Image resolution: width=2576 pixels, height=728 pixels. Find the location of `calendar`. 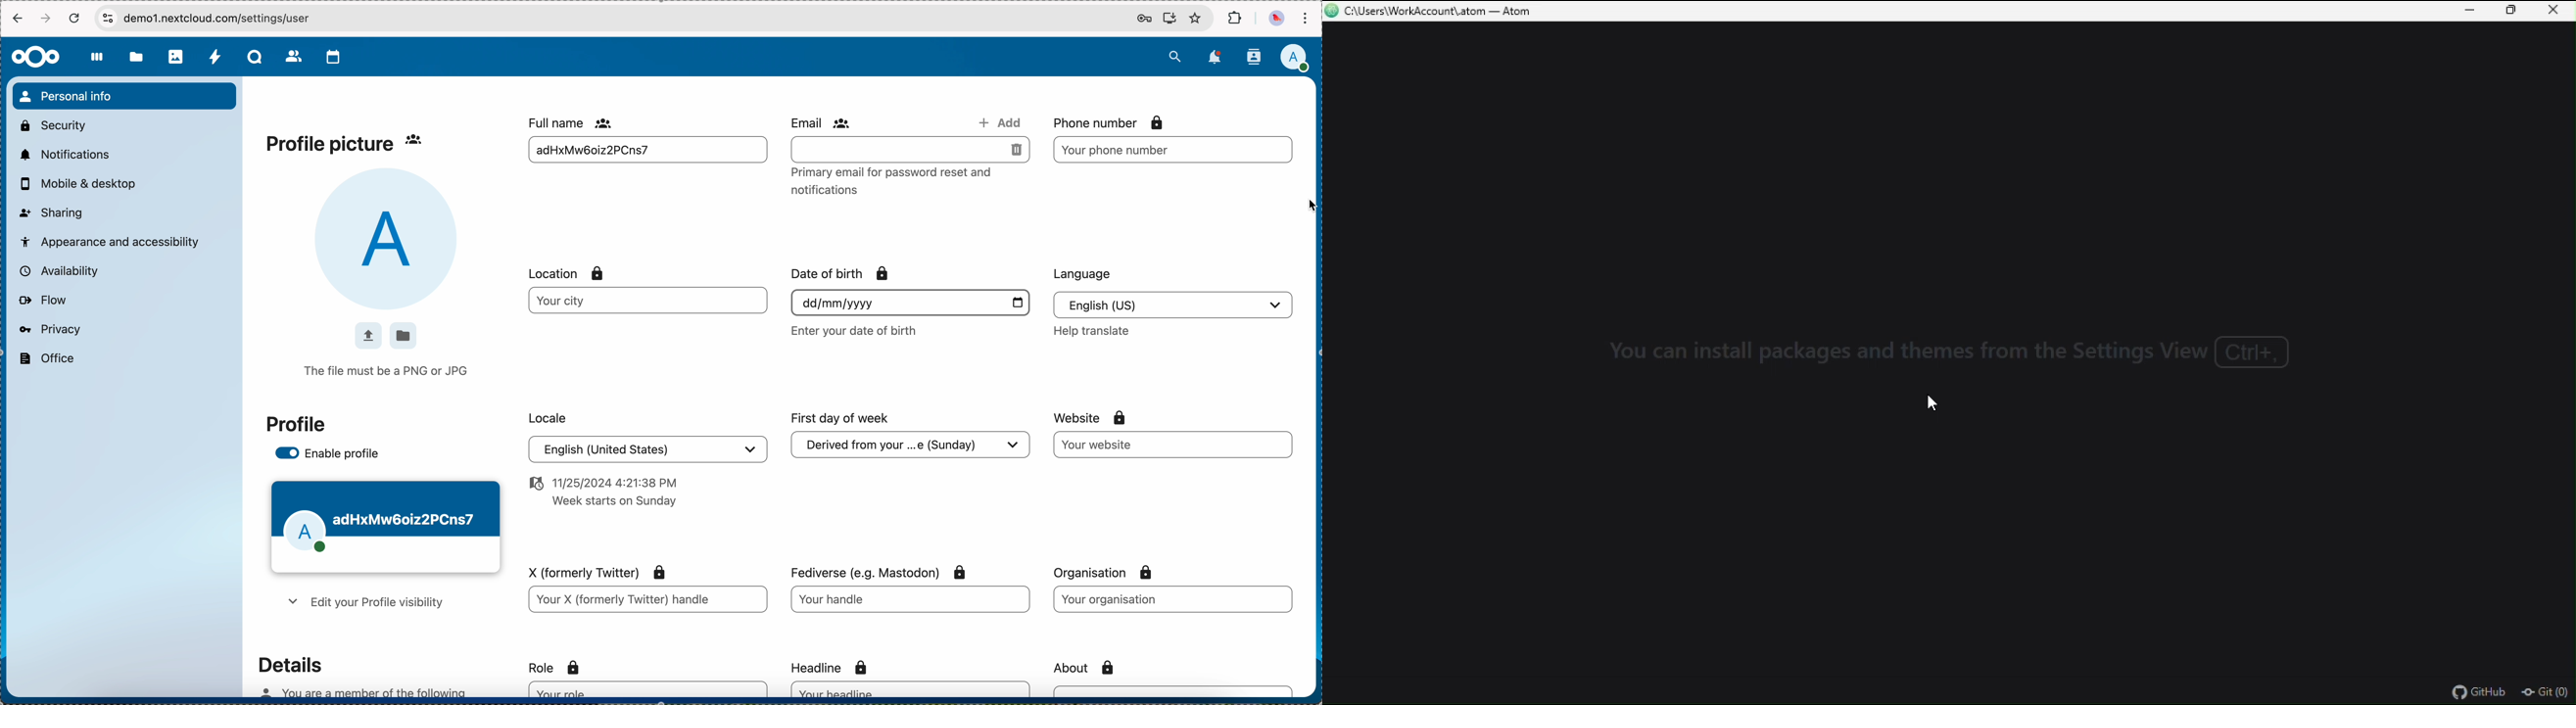

calendar is located at coordinates (334, 57).